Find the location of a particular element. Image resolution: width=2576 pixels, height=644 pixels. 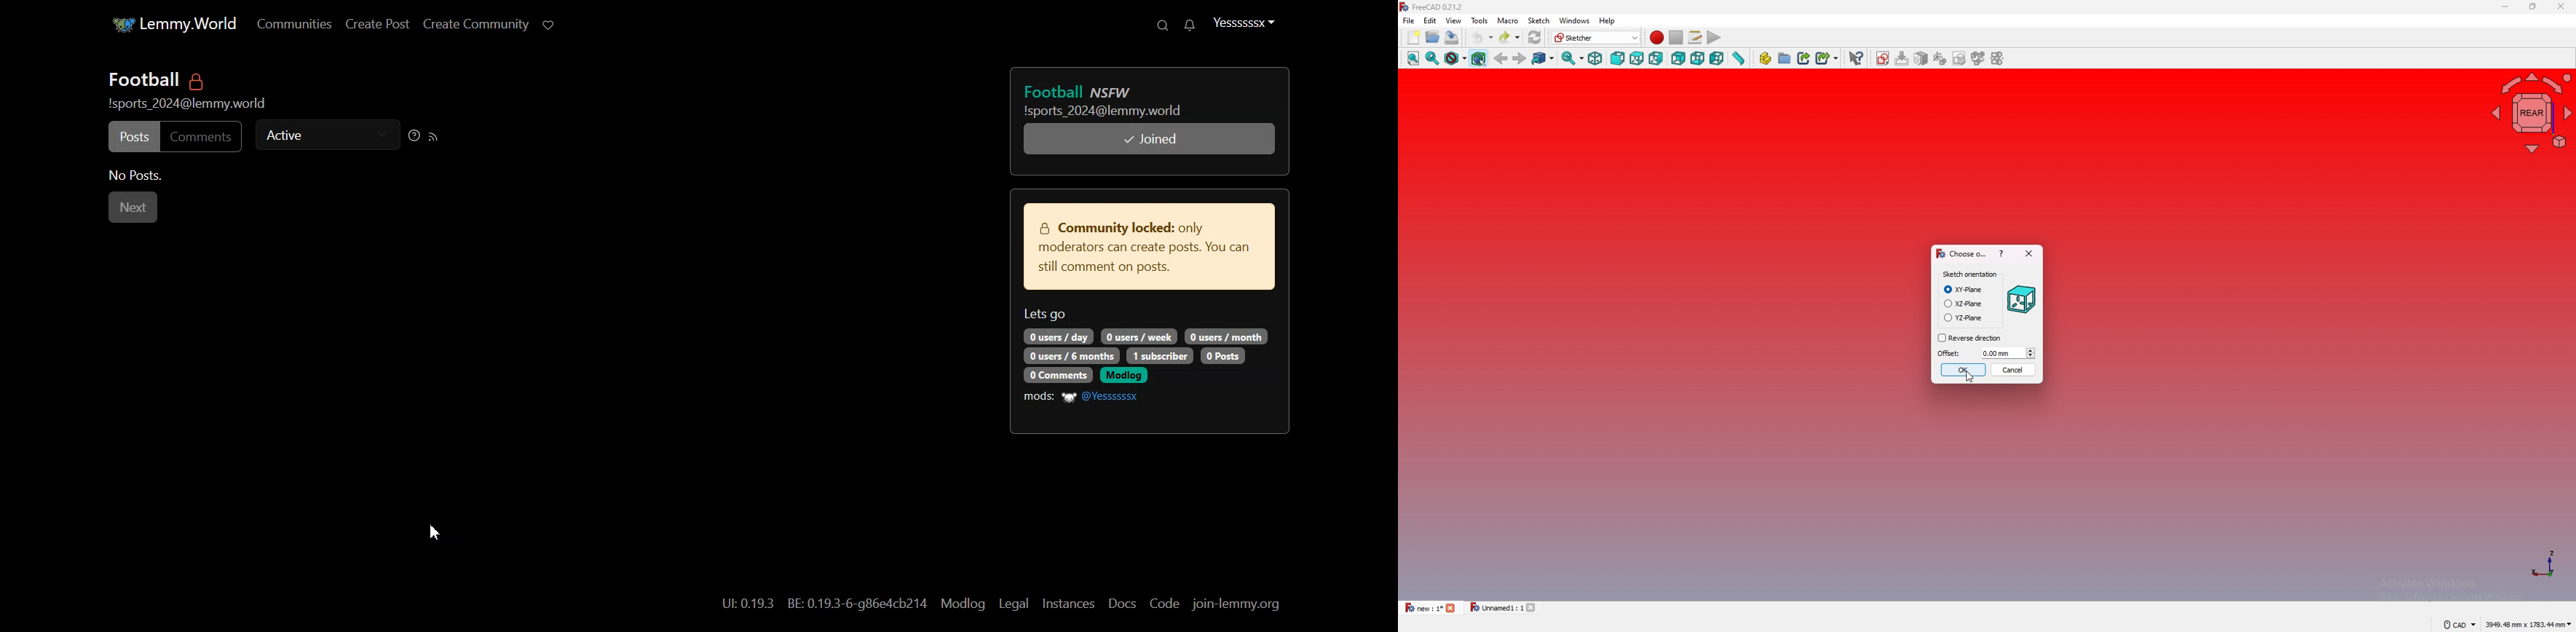

back is located at coordinates (1678, 58).